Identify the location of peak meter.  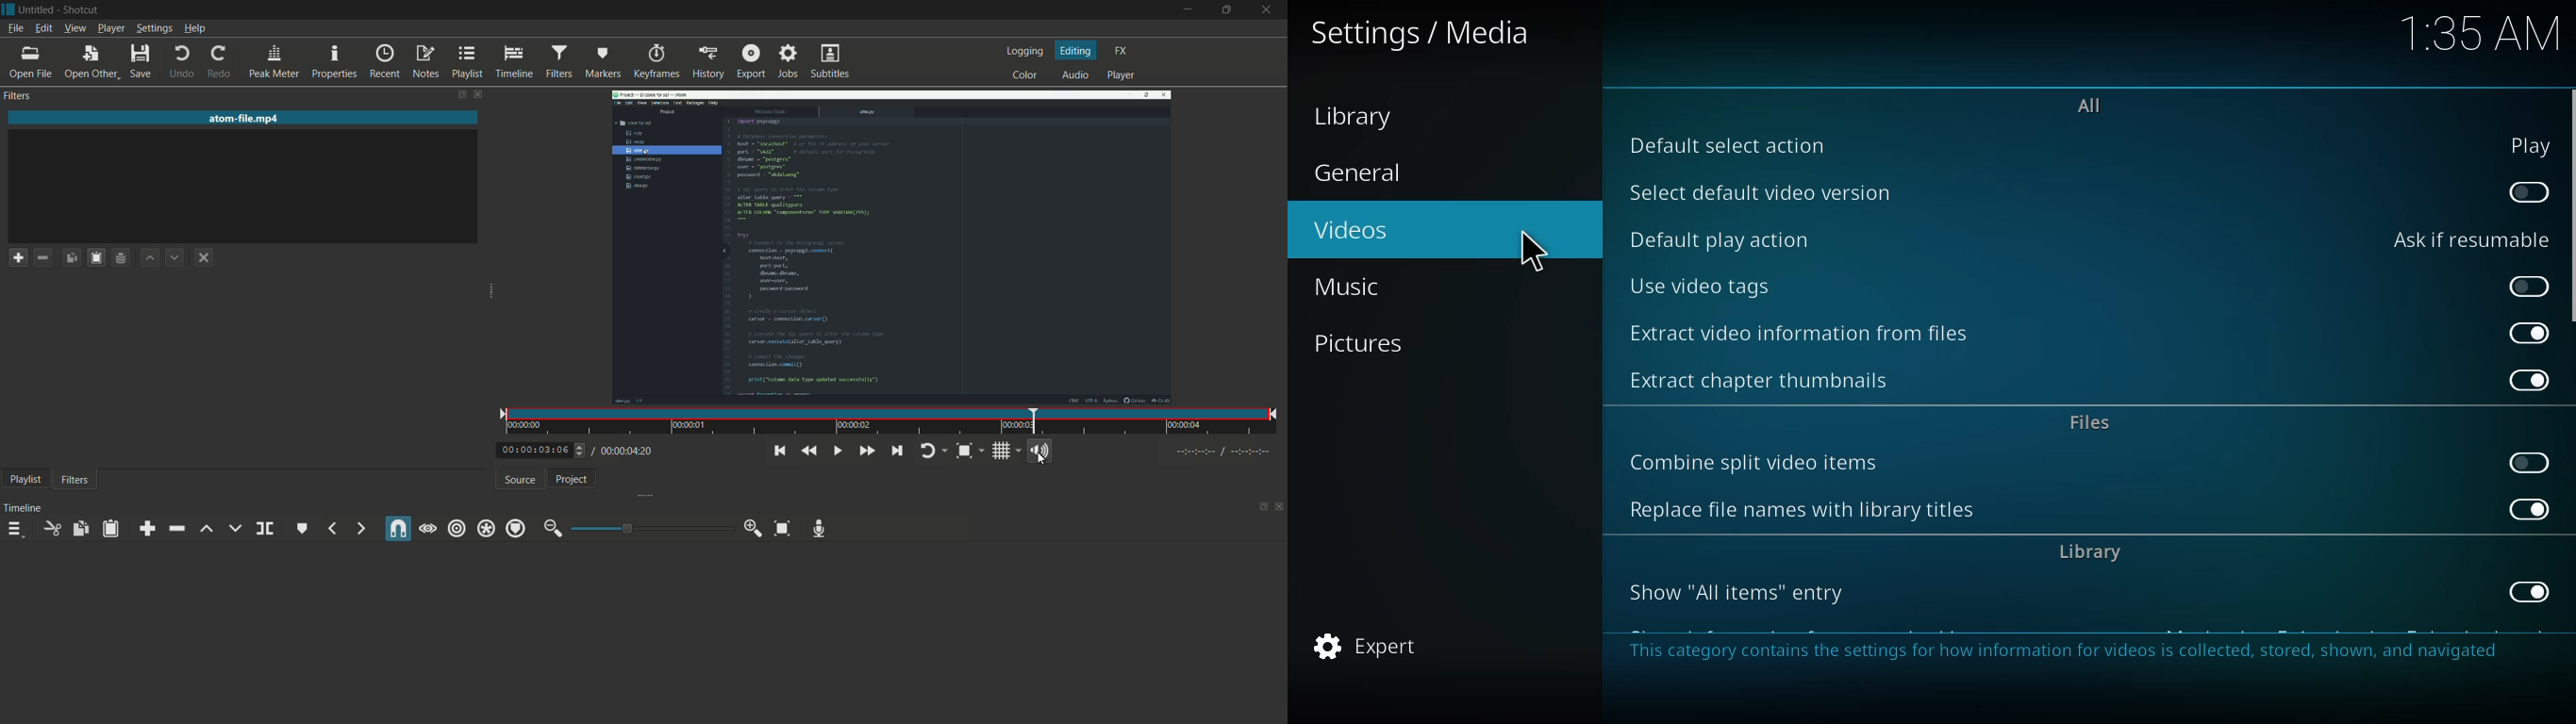
(272, 62).